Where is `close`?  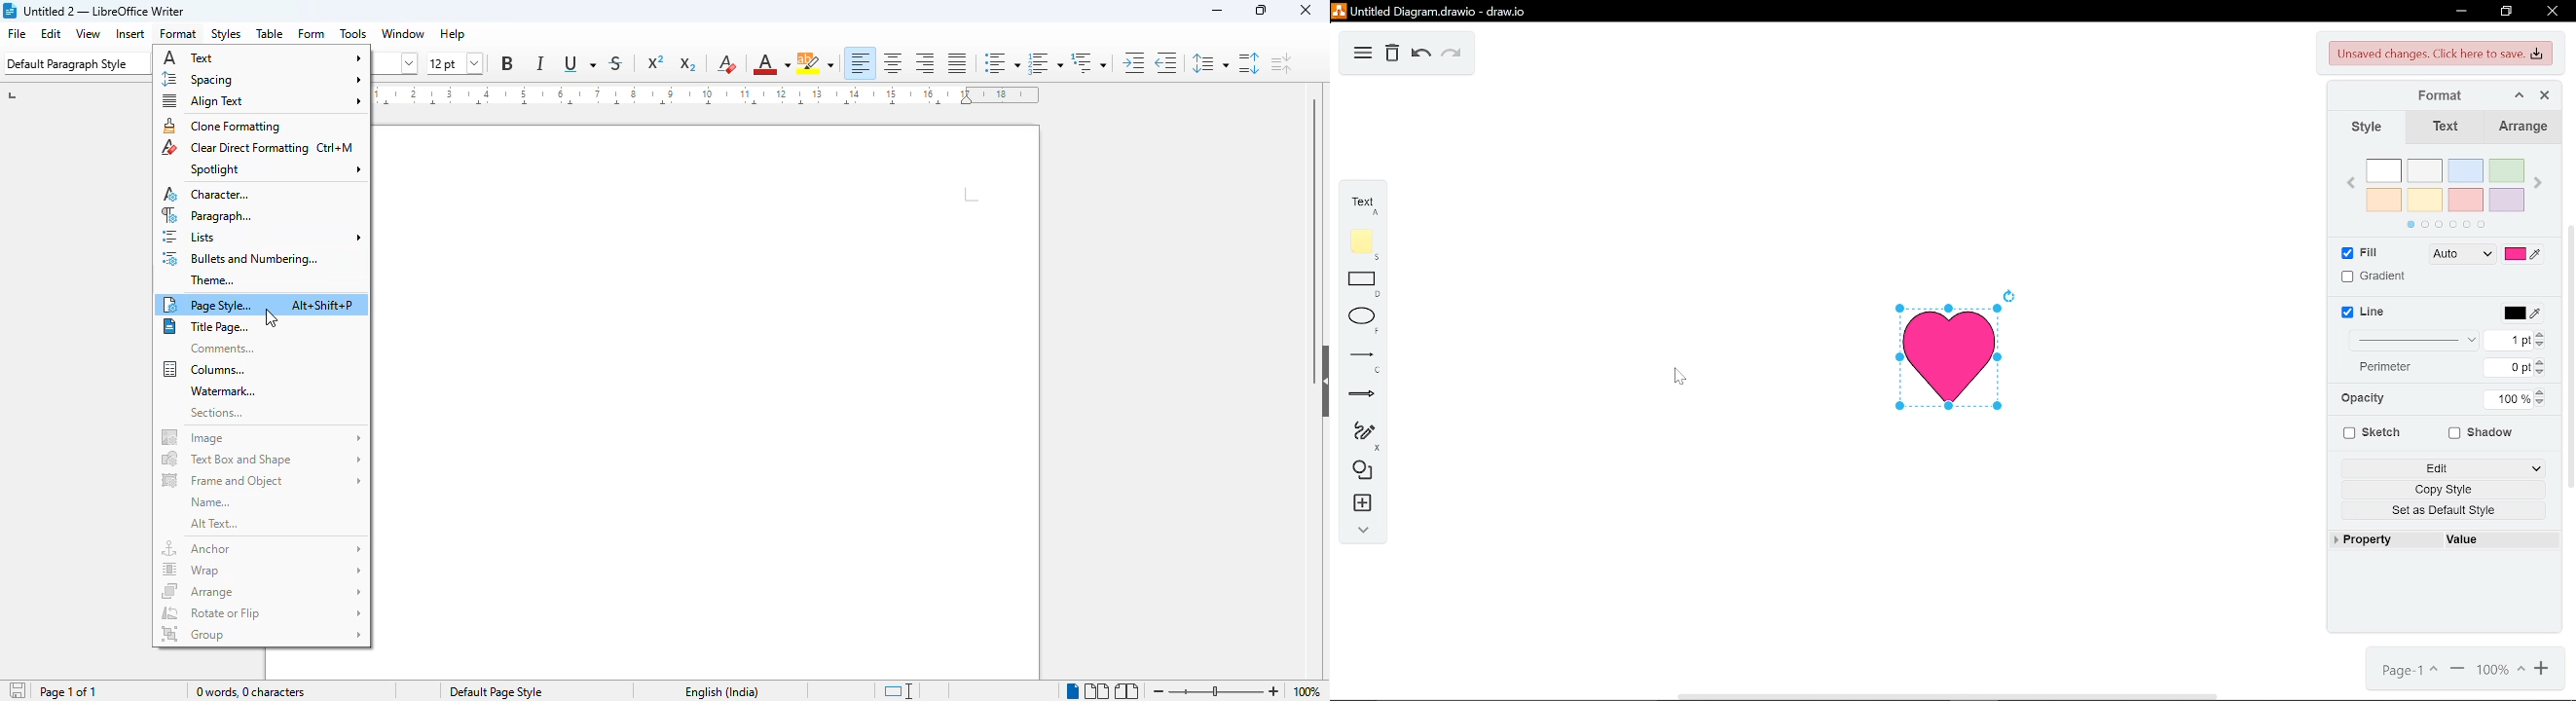
close is located at coordinates (1305, 10).